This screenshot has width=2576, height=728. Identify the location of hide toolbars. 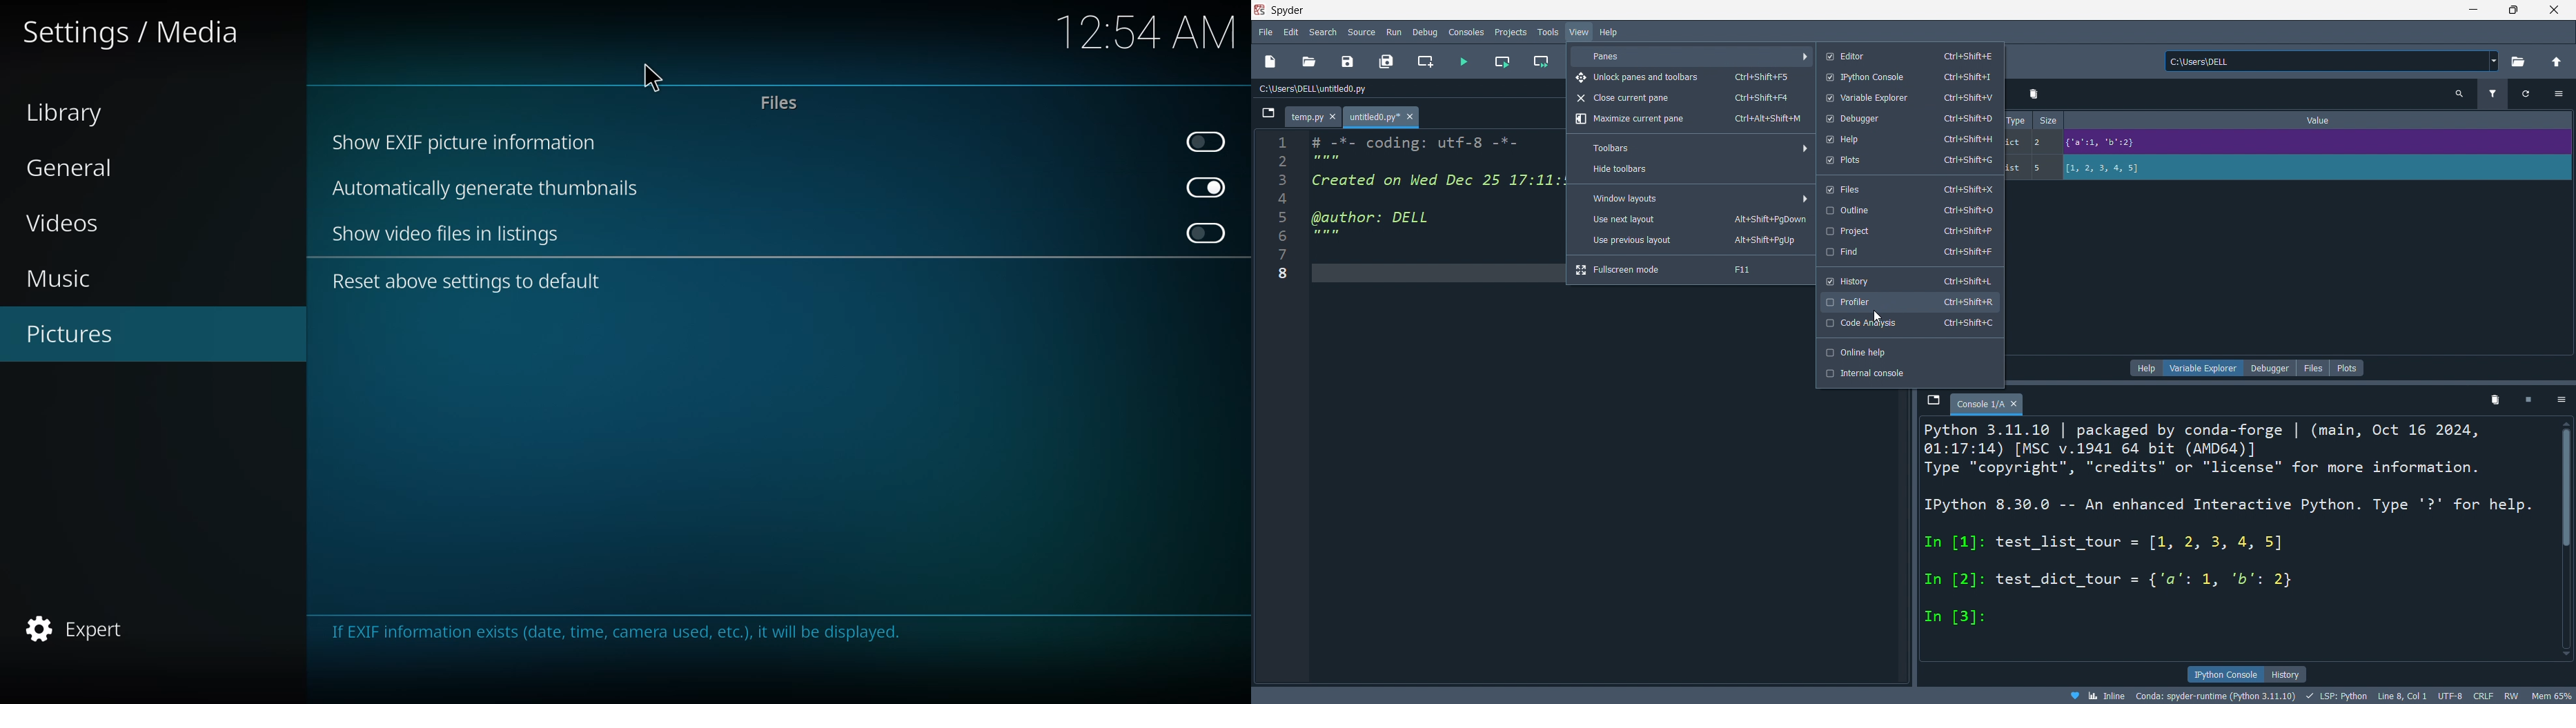
(1689, 172).